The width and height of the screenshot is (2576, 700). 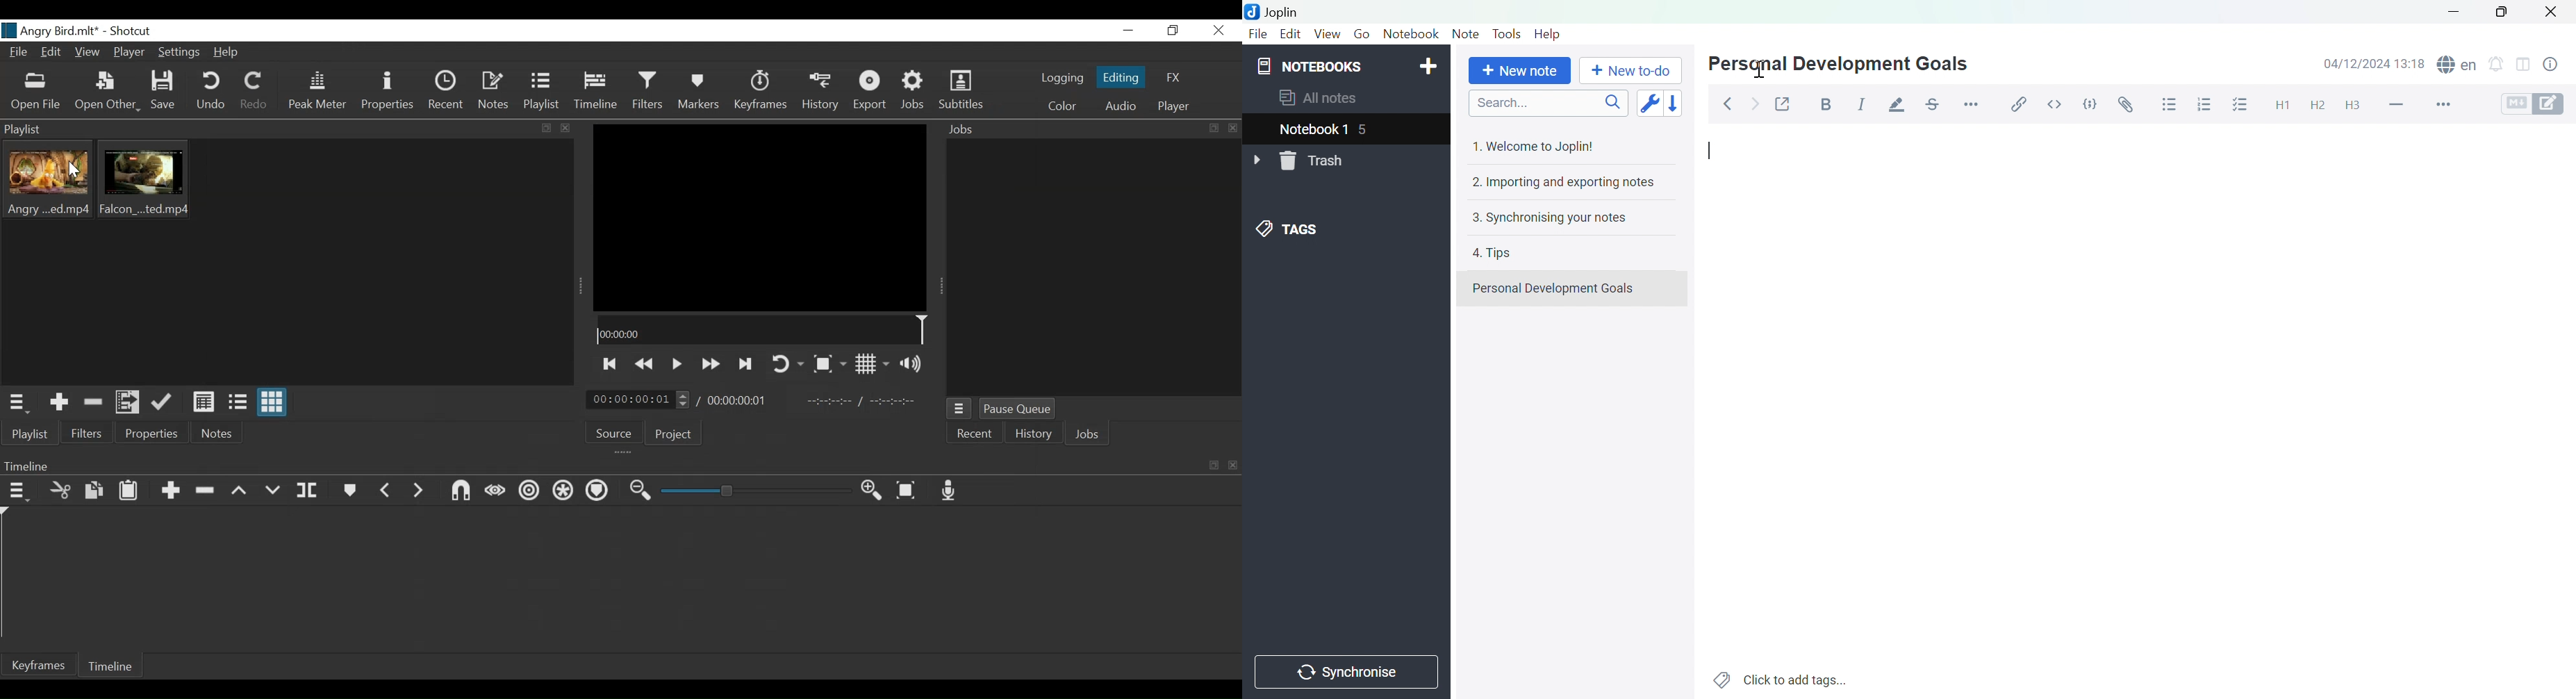 I want to click on View as Detail, so click(x=203, y=402).